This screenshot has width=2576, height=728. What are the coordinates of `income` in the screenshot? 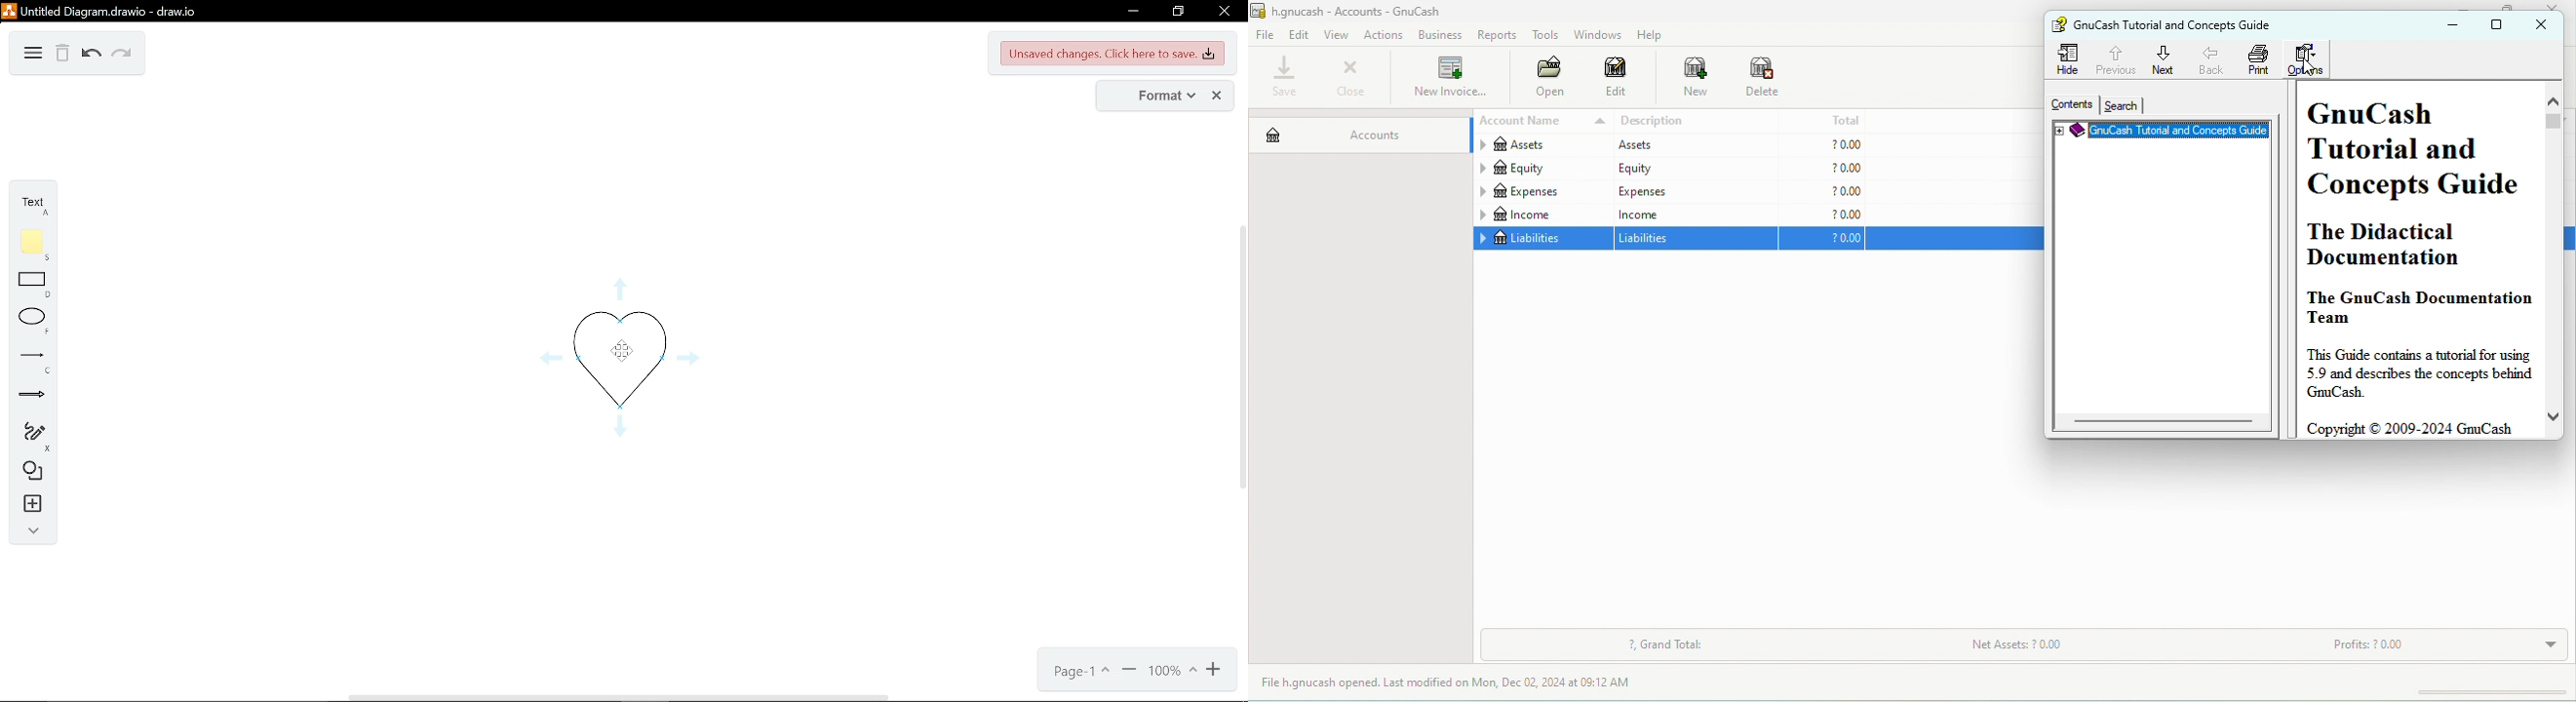 It's located at (1542, 215).